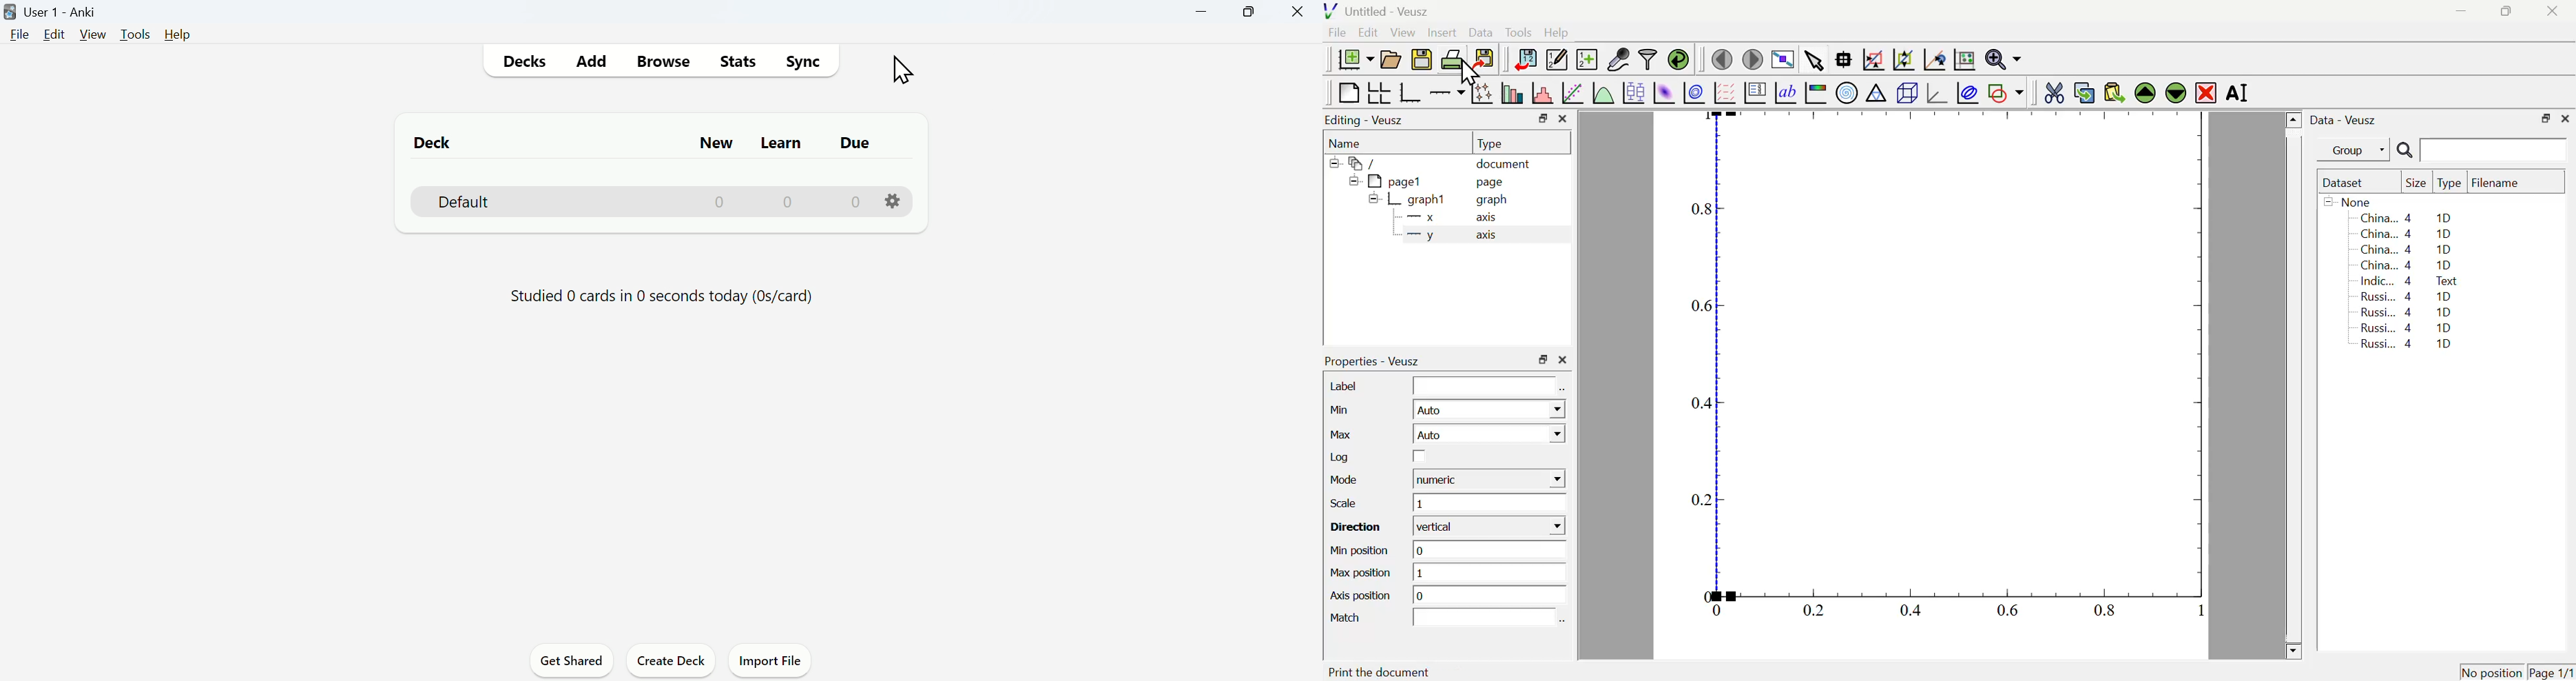  Describe the element at coordinates (2409, 281) in the screenshot. I see `Indic... 4 Text` at that location.